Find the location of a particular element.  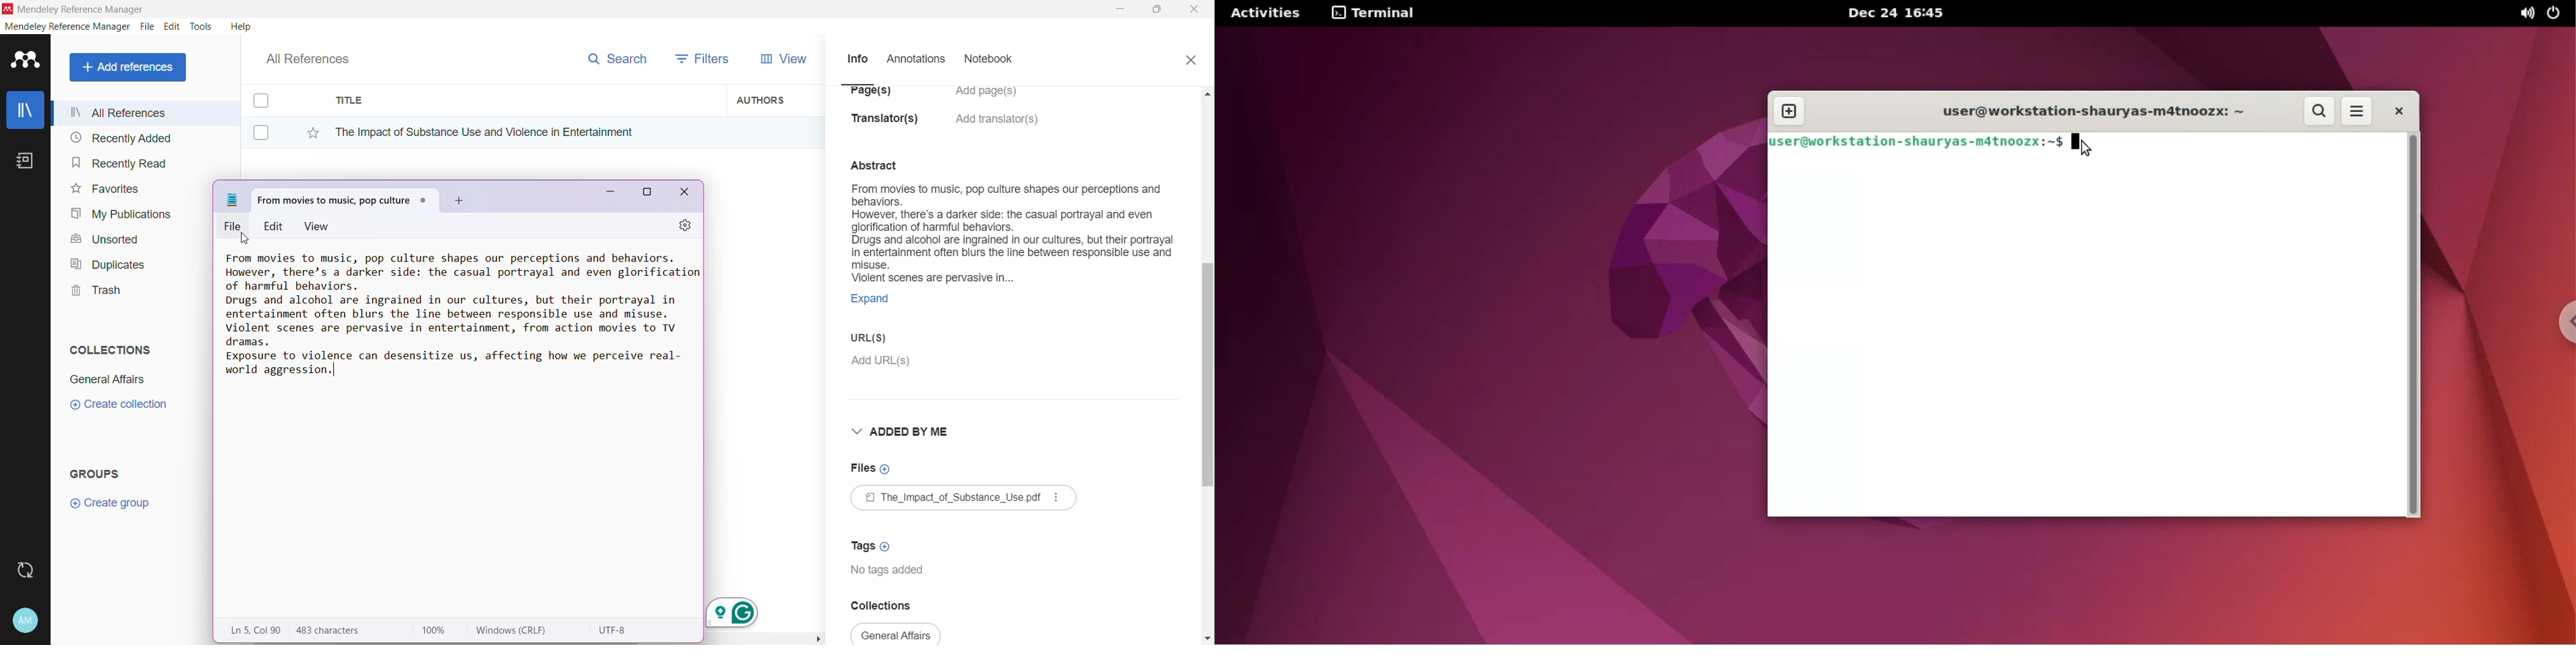

URL(S) is located at coordinates (878, 340).